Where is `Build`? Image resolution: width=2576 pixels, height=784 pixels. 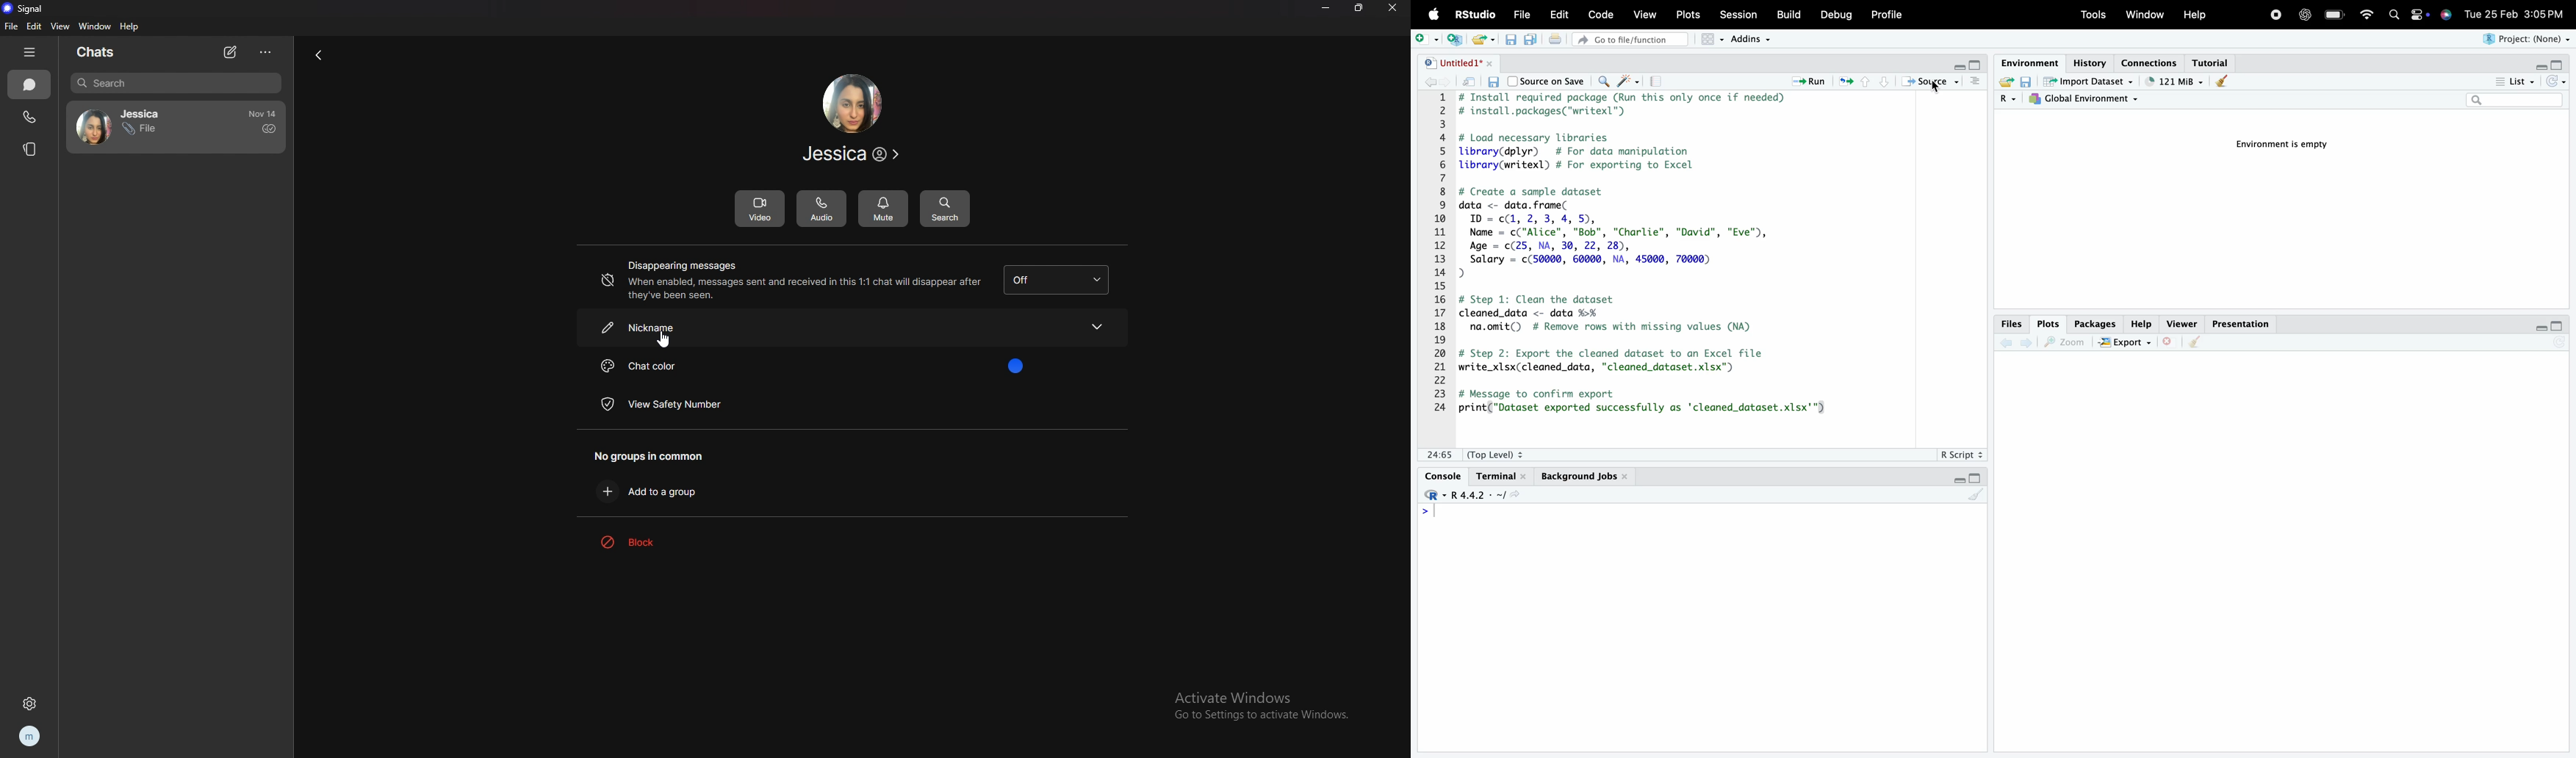 Build is located at coordinates (1788, 15).